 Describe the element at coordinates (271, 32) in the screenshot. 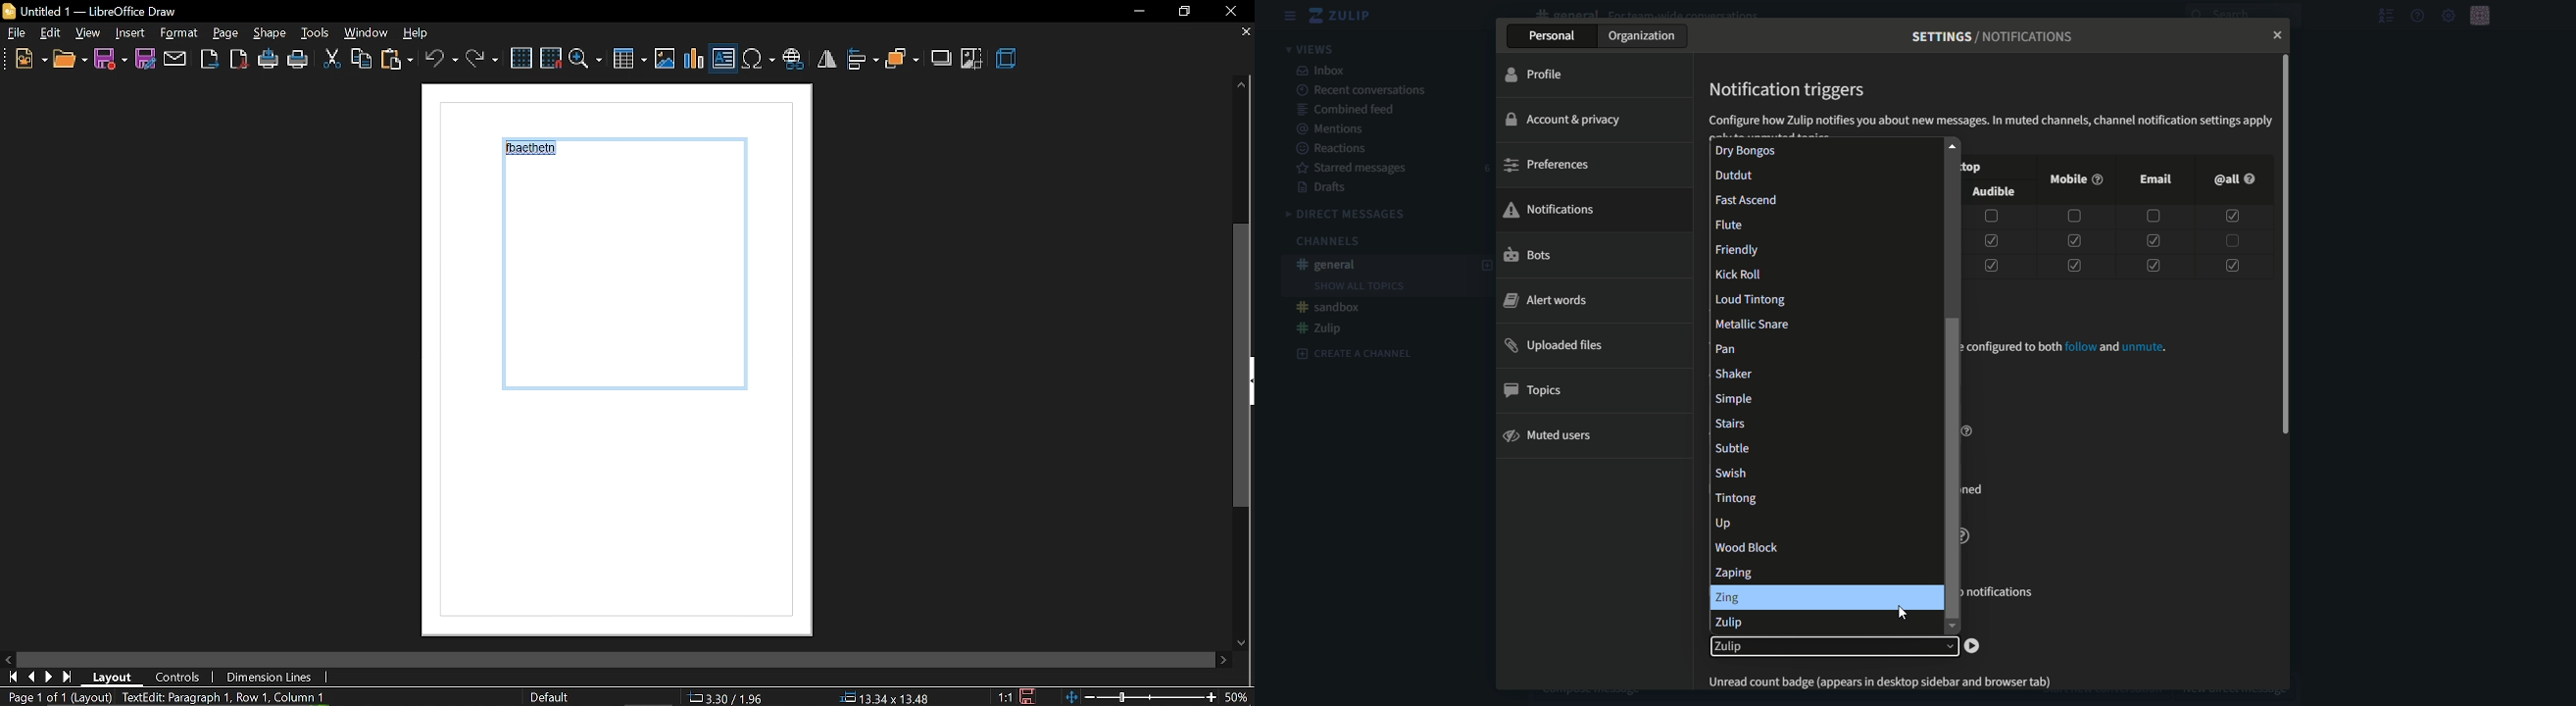

I see `page` at that location.